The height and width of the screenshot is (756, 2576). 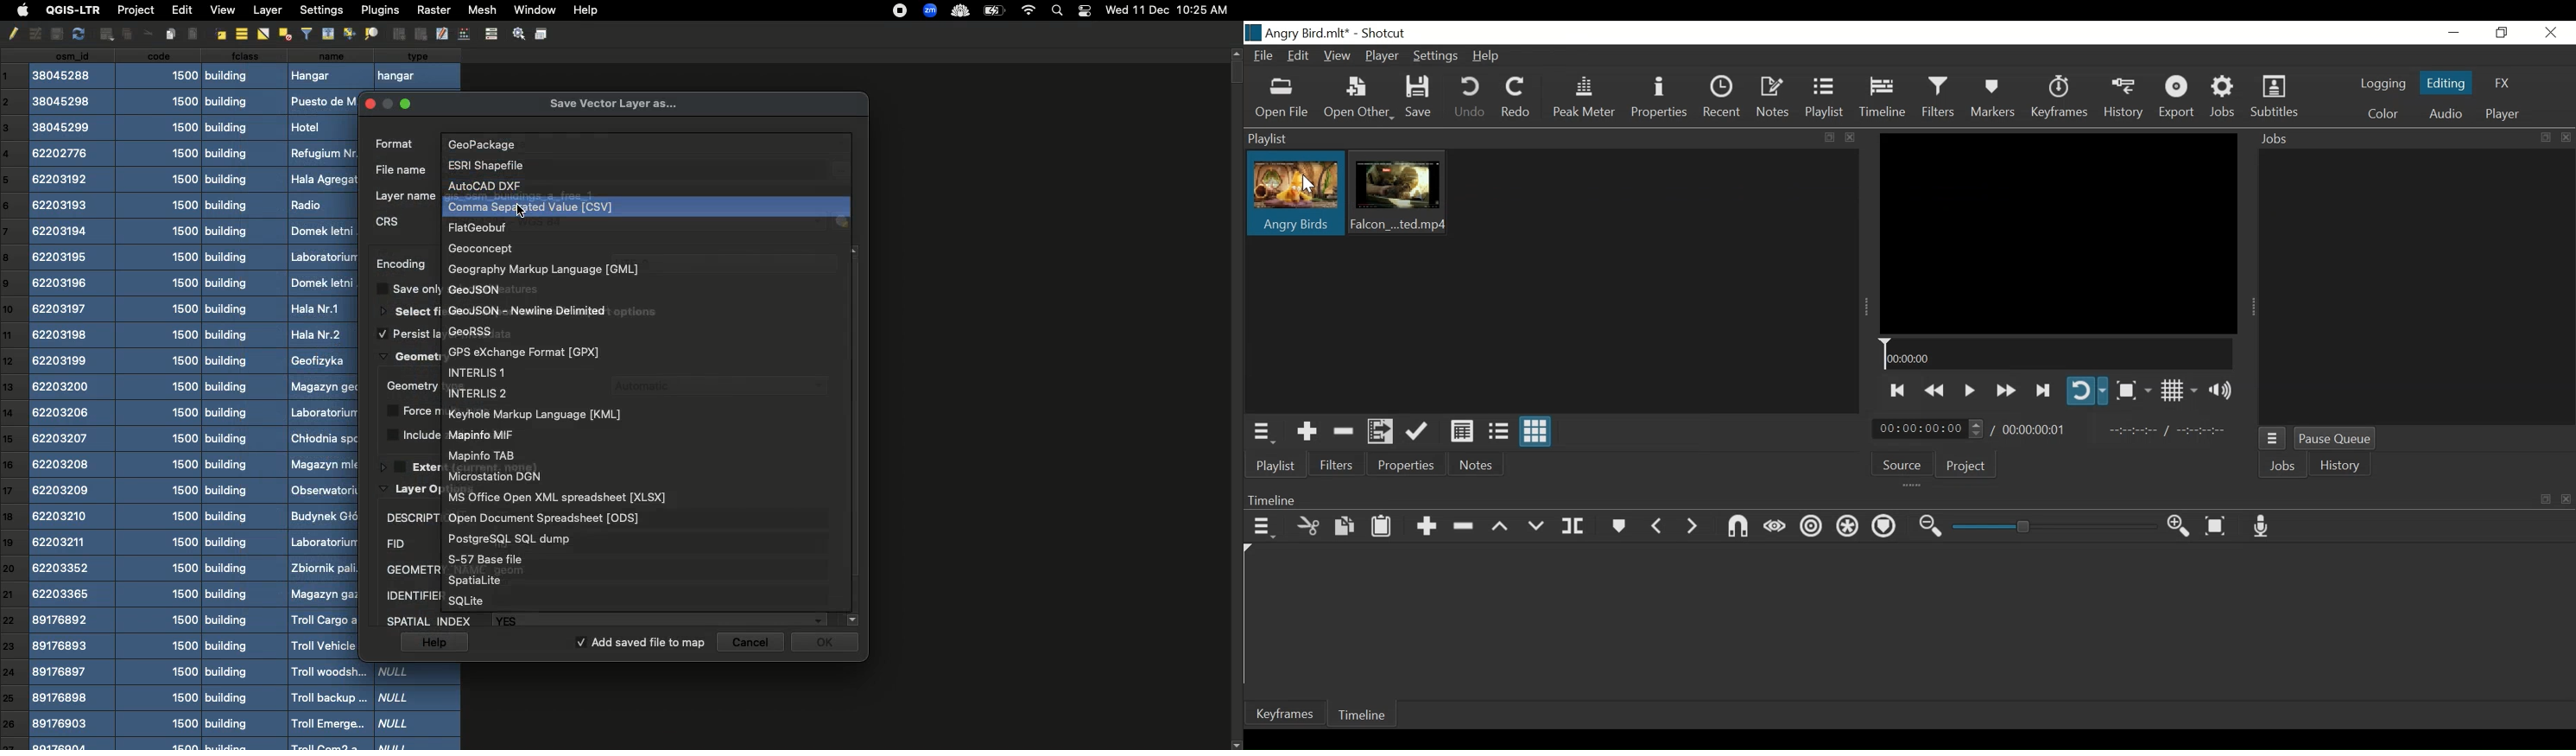 What do you see at coordinates (328, 33) in the screenshot?
I see `Align Top` at bounding box center [328, 33].